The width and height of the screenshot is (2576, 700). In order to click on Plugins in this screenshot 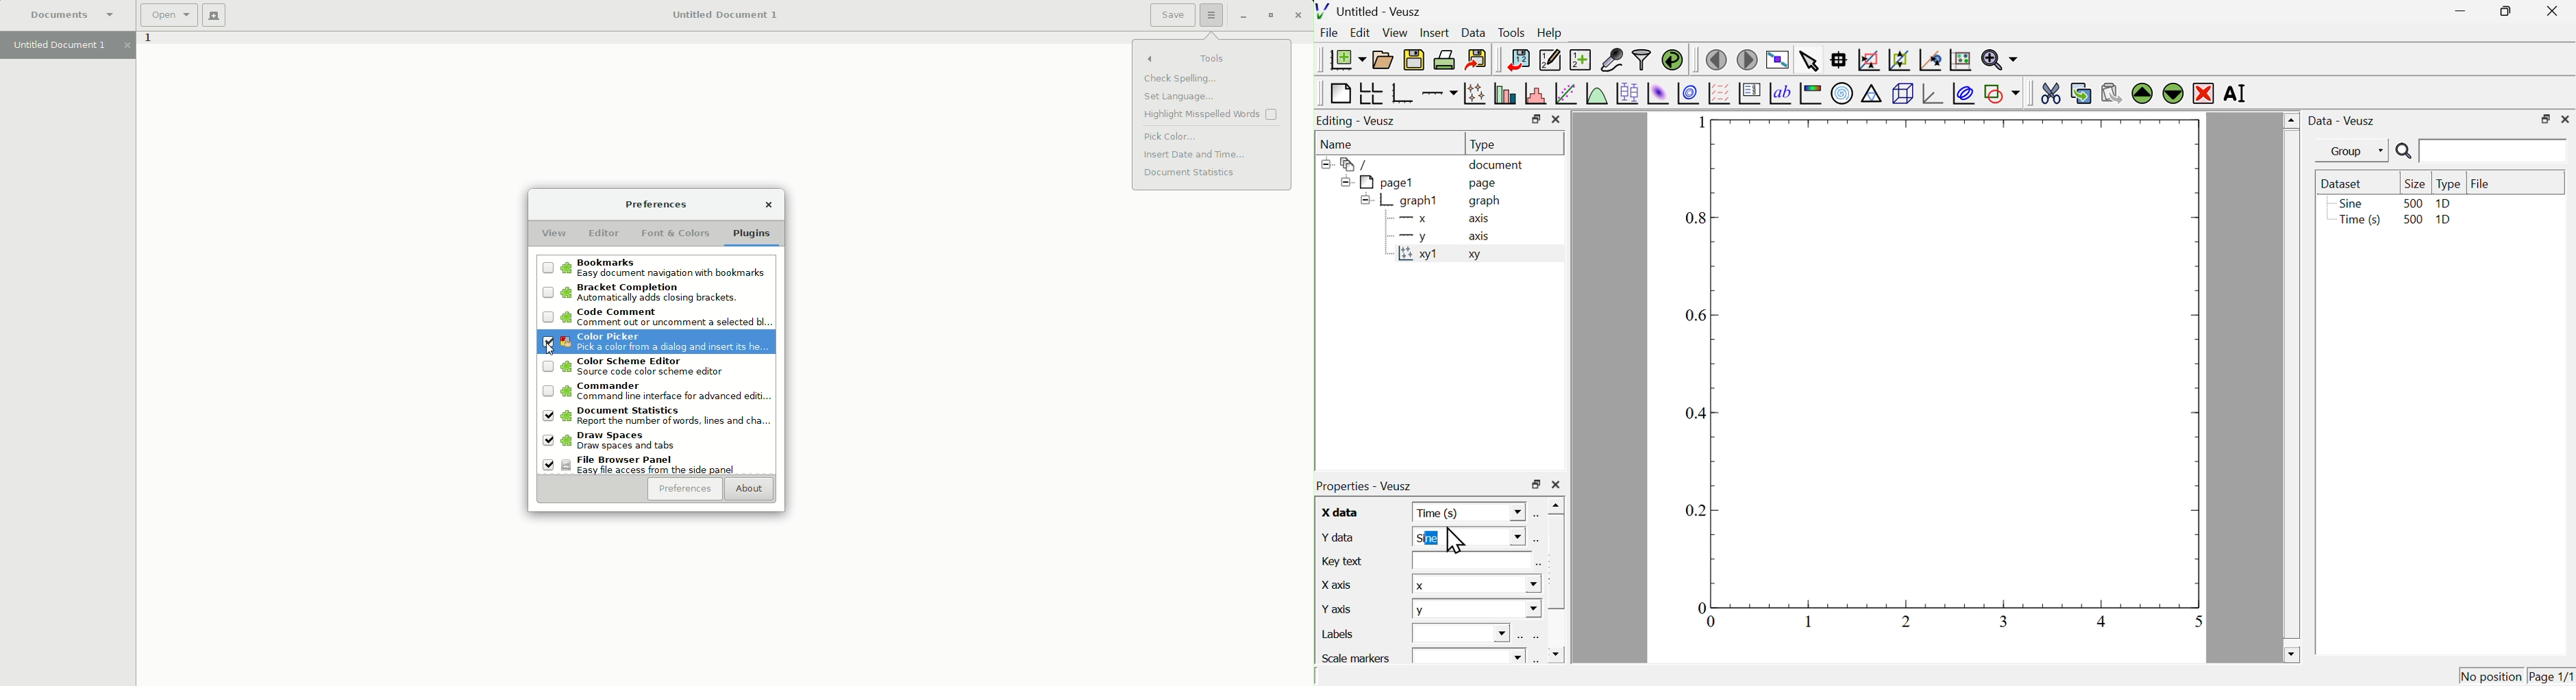, I will do `click(754, 234)`.